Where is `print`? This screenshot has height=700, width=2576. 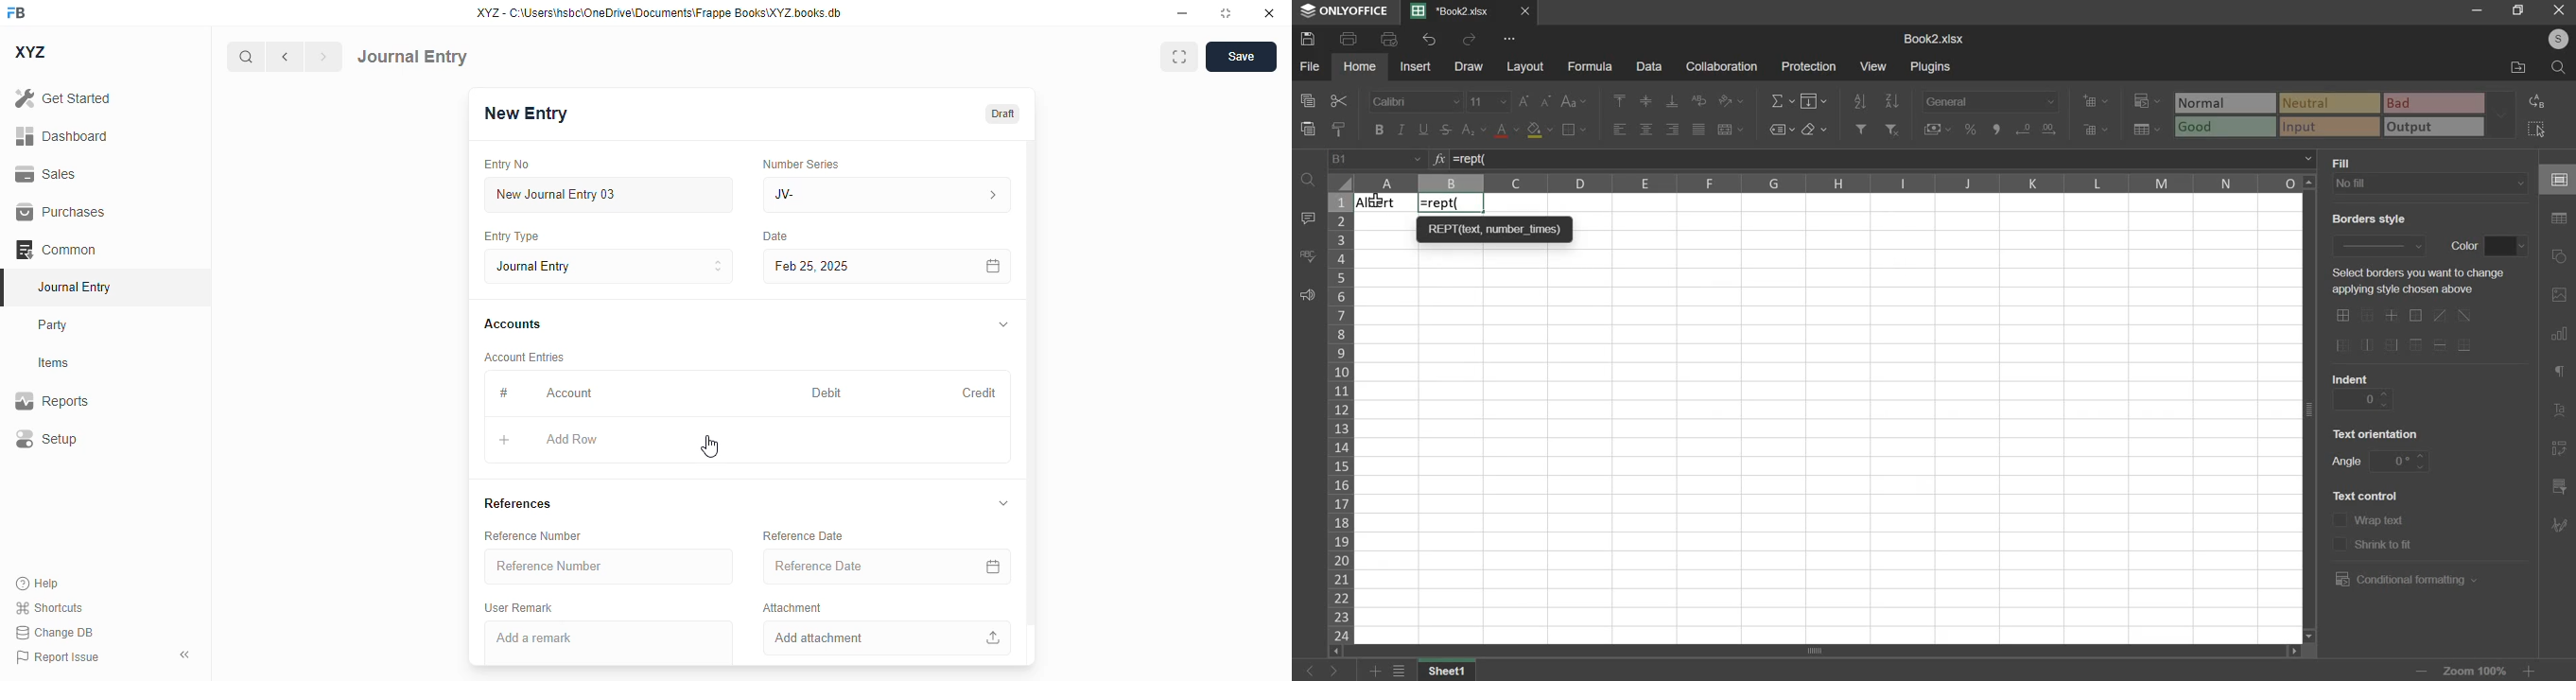 print is located at coordinates (1349, 38).